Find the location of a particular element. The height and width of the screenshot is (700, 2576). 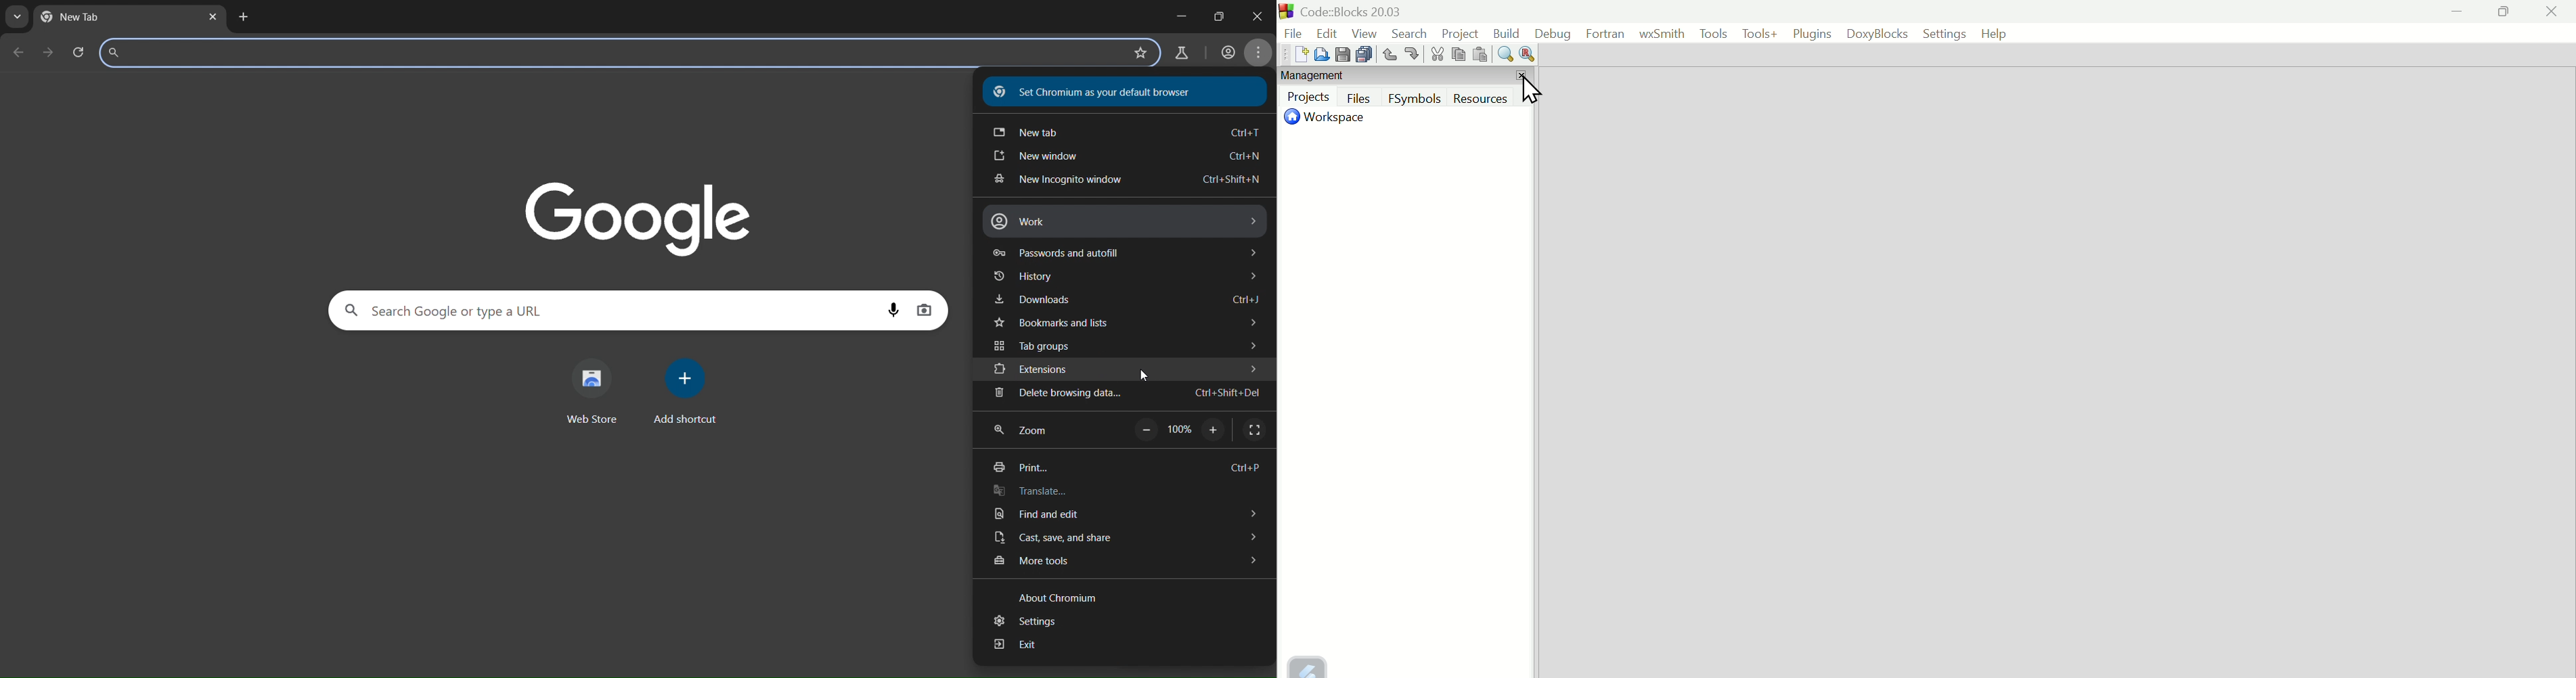

voice search is located at coordinates (895, 311).